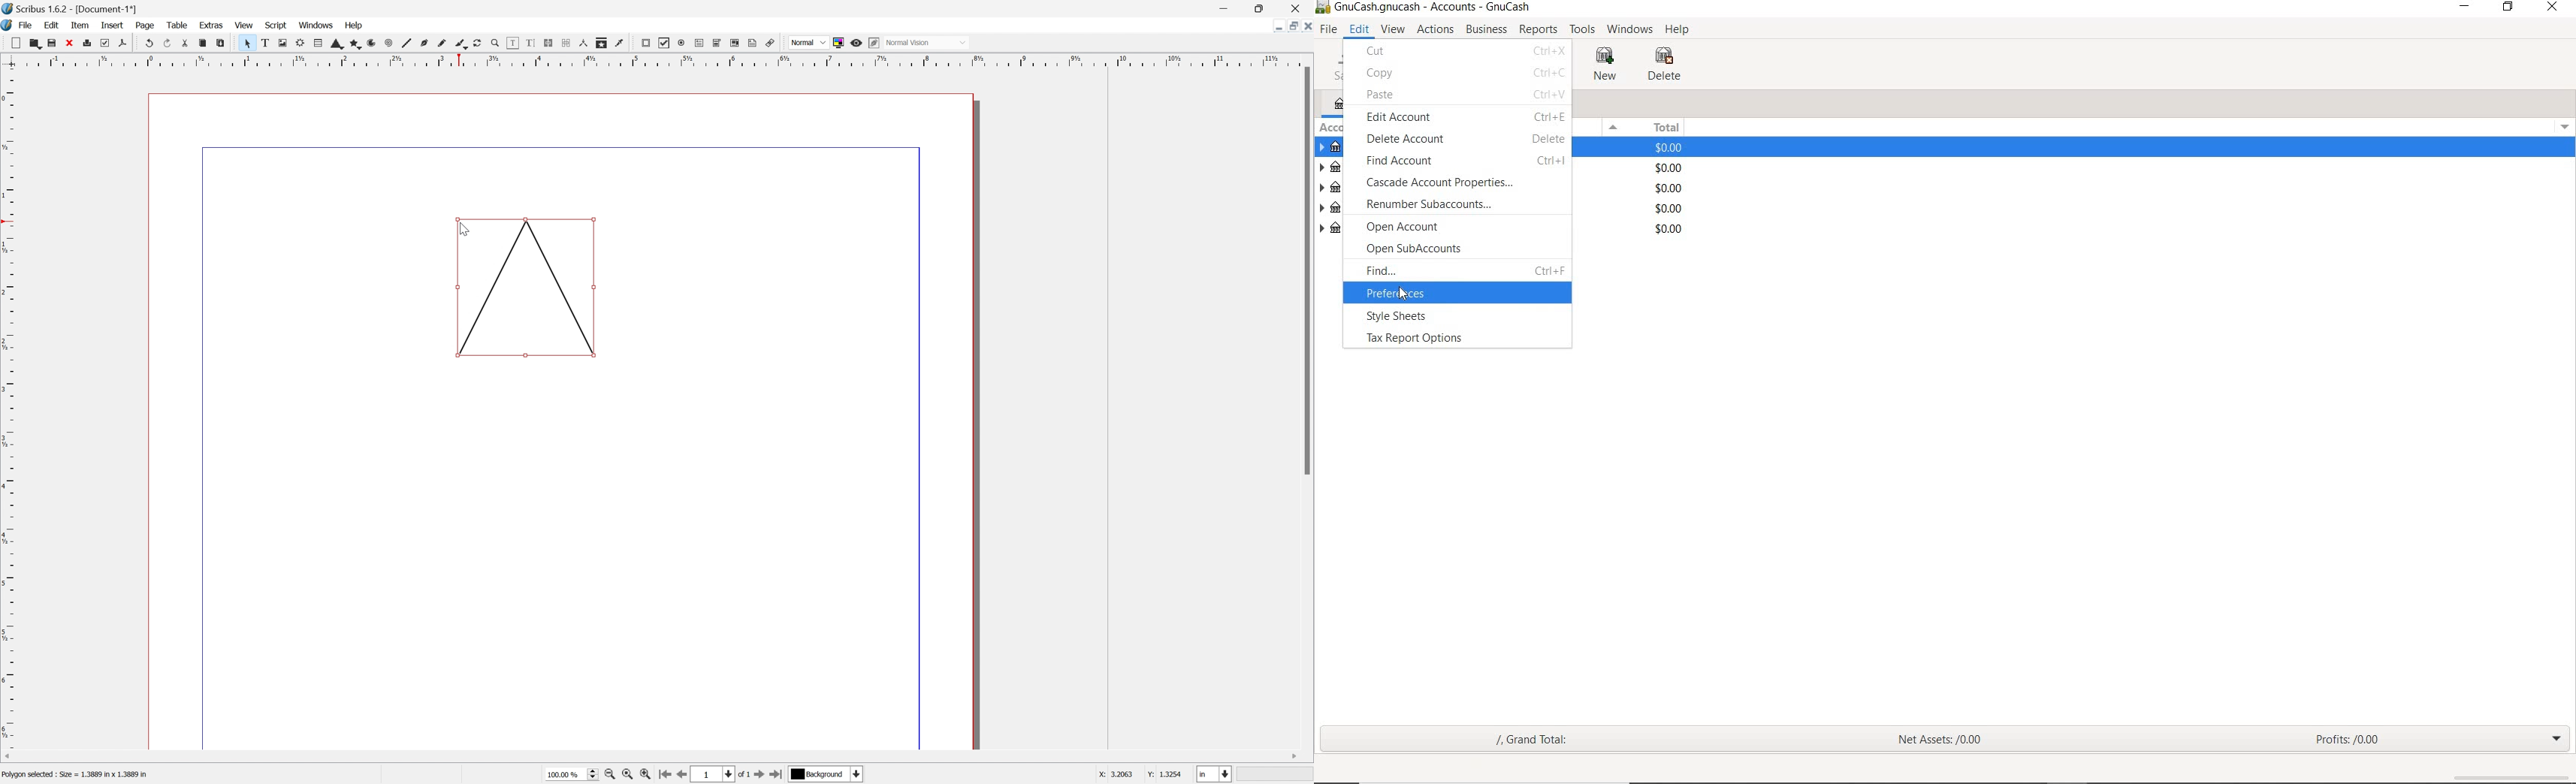 This screenshot has width=2576, height=784. I want to click on Table, so click(178, 25).